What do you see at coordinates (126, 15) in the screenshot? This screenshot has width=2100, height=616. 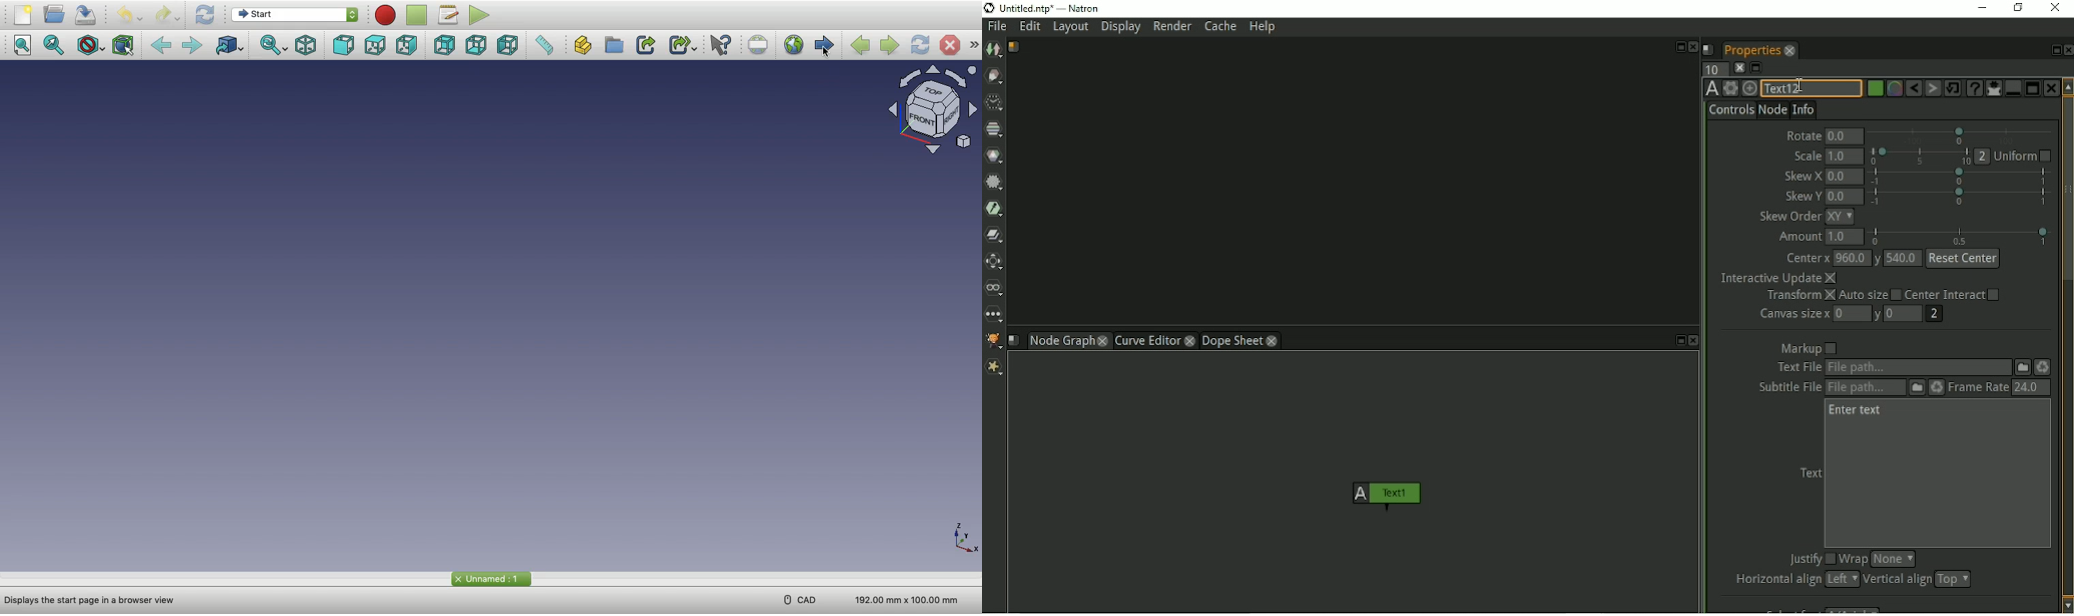 I see `Undo` at bounding box center [126, 15].